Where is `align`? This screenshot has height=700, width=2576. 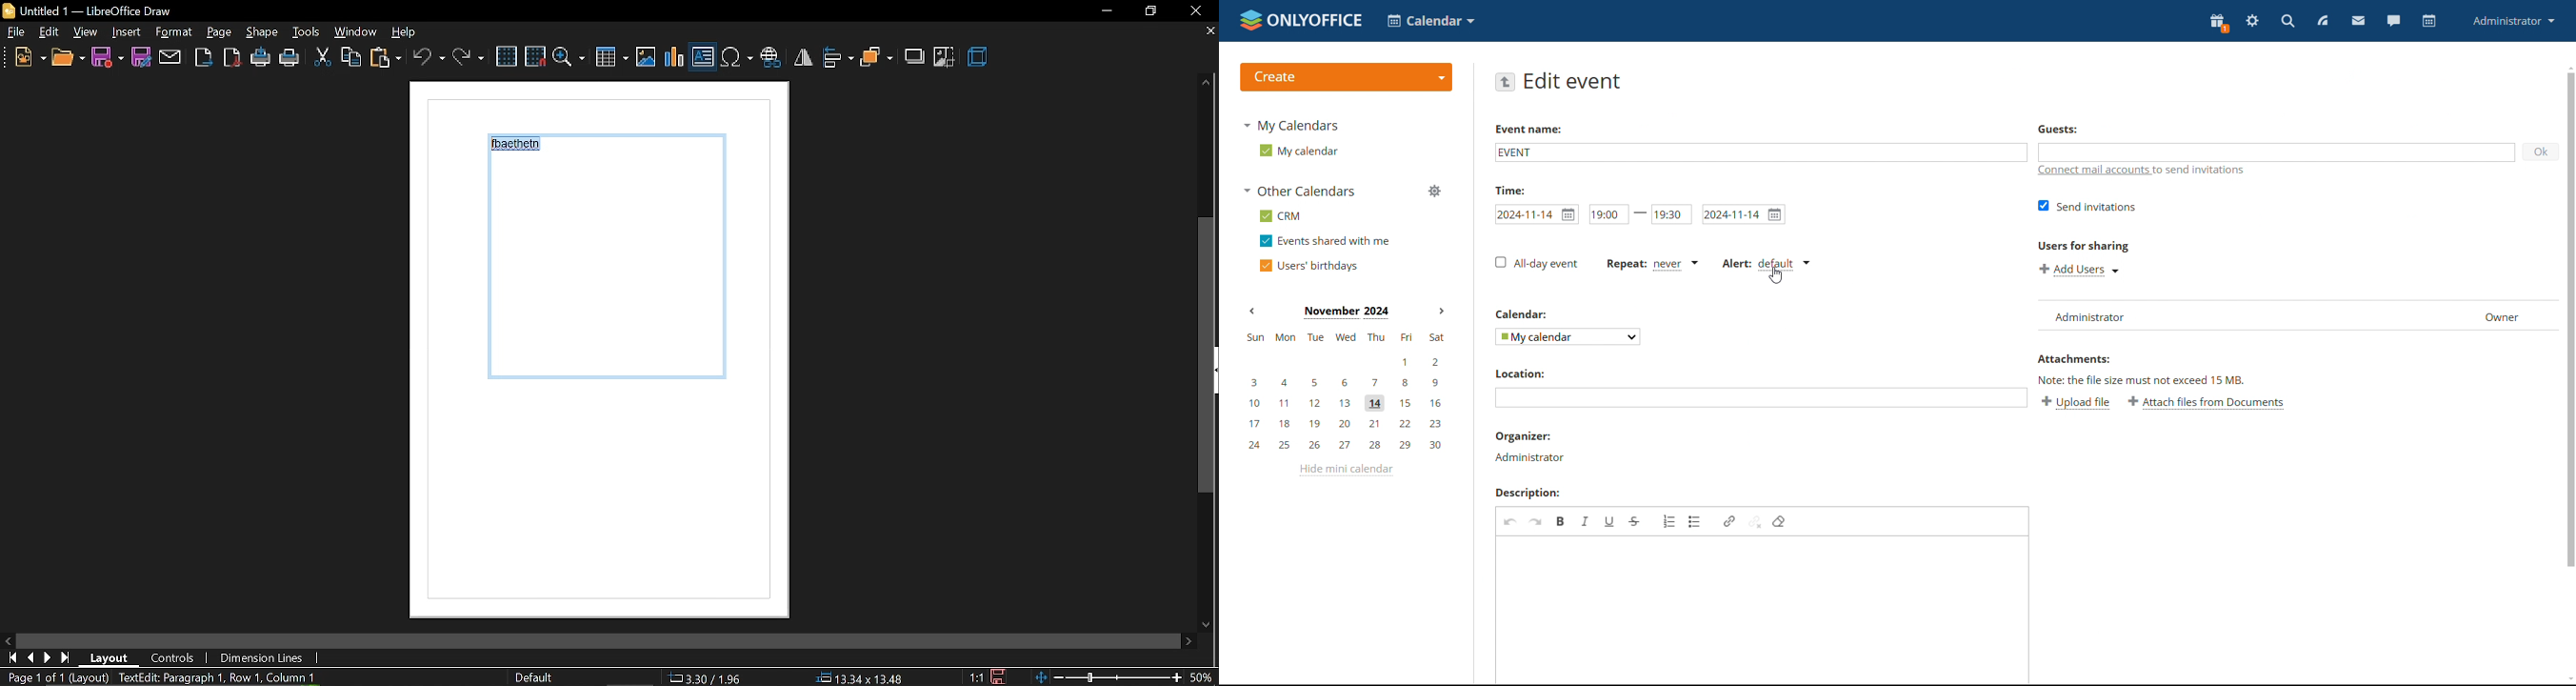 align is located at coordinates (838, 59).